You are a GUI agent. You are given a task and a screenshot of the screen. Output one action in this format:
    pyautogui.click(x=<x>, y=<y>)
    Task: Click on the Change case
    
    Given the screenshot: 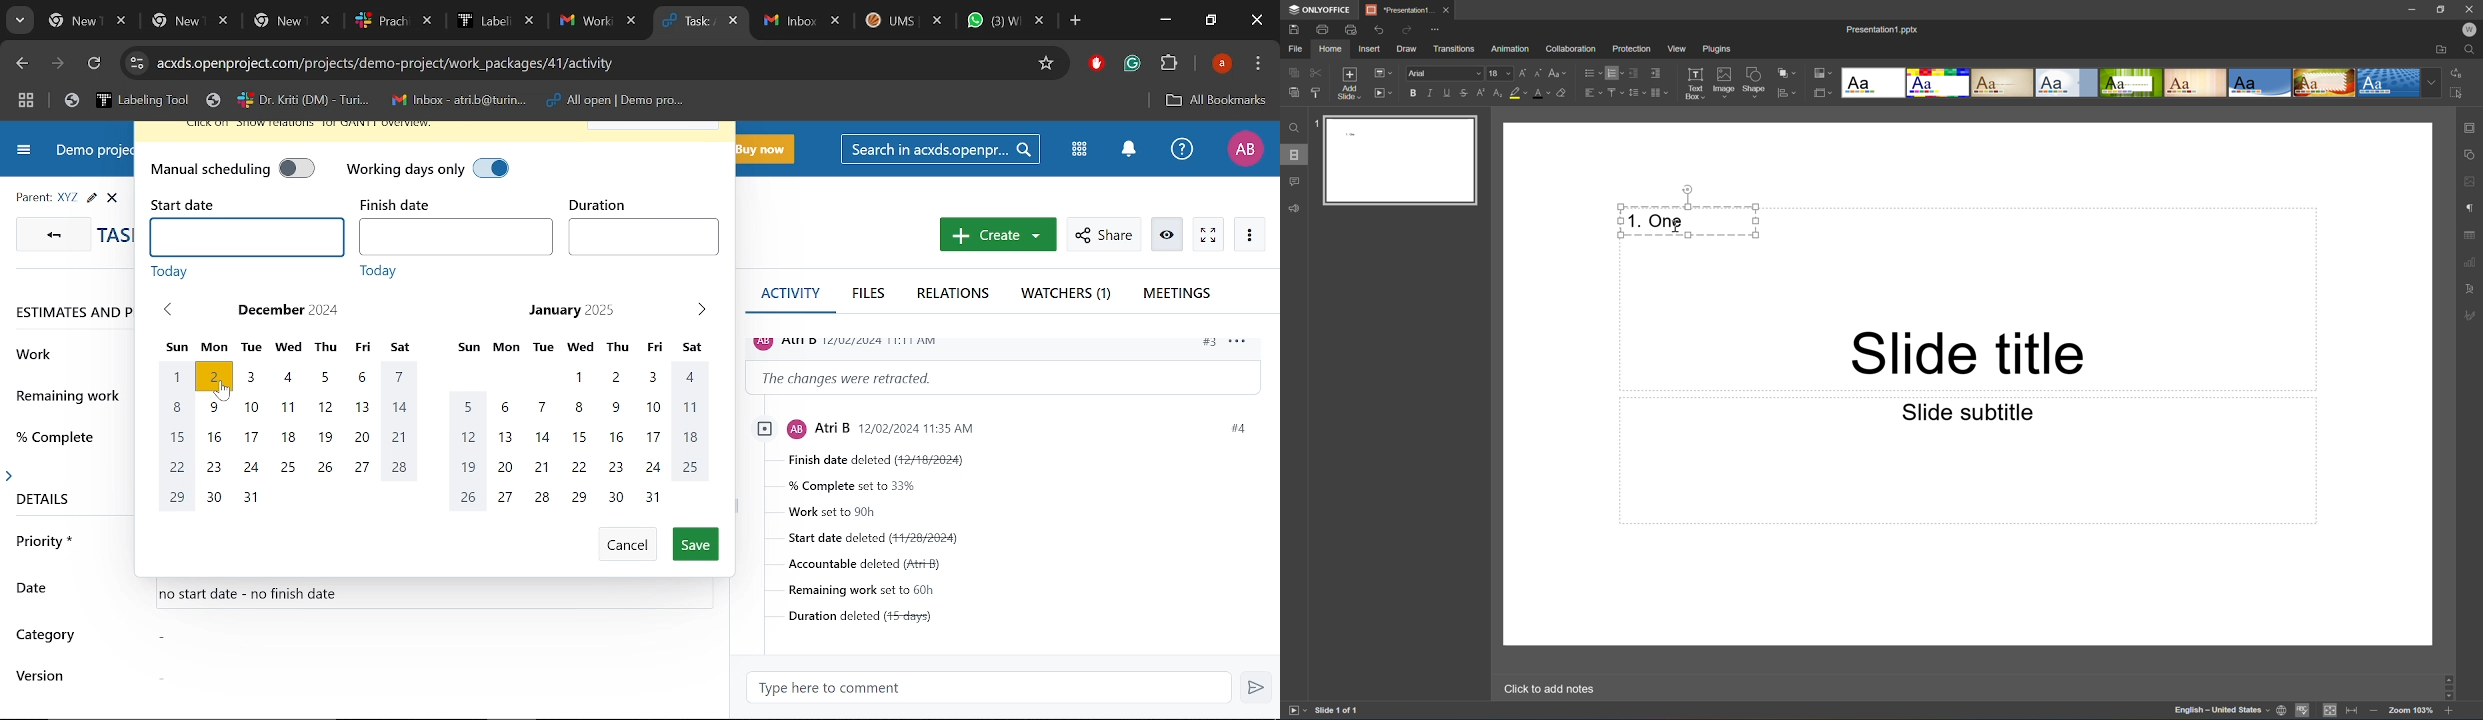 What is the action you would take?
    pyautogui.click(x=1554, y=73)
    